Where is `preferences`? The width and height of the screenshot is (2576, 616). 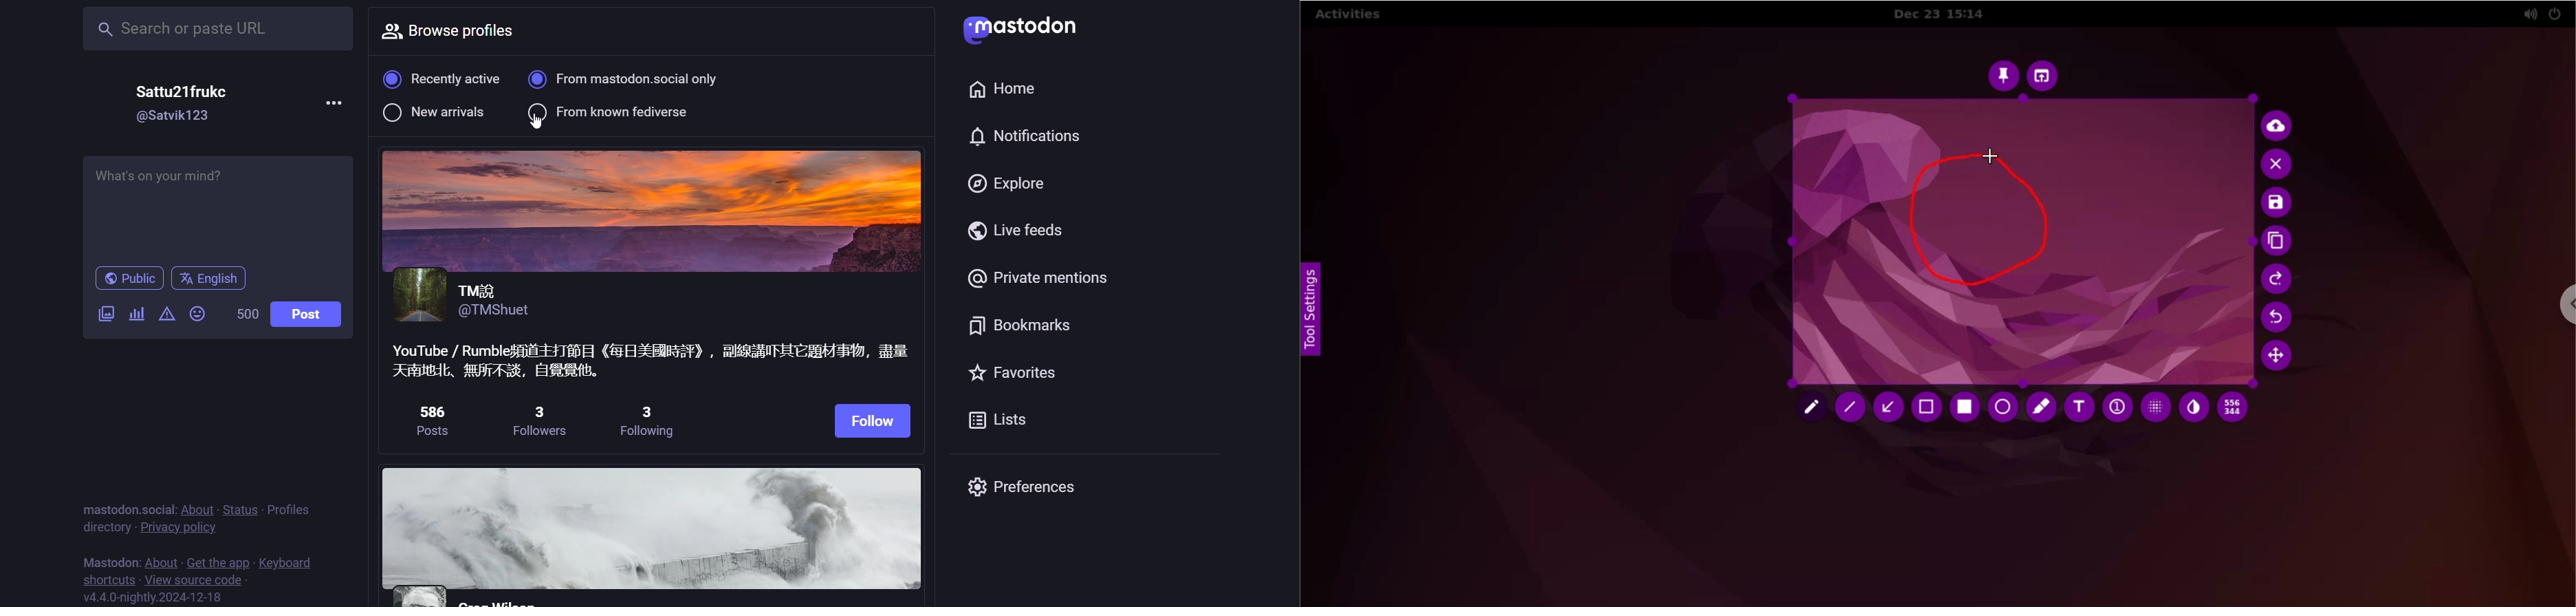
preferences is located at coordinates (1032, 485).